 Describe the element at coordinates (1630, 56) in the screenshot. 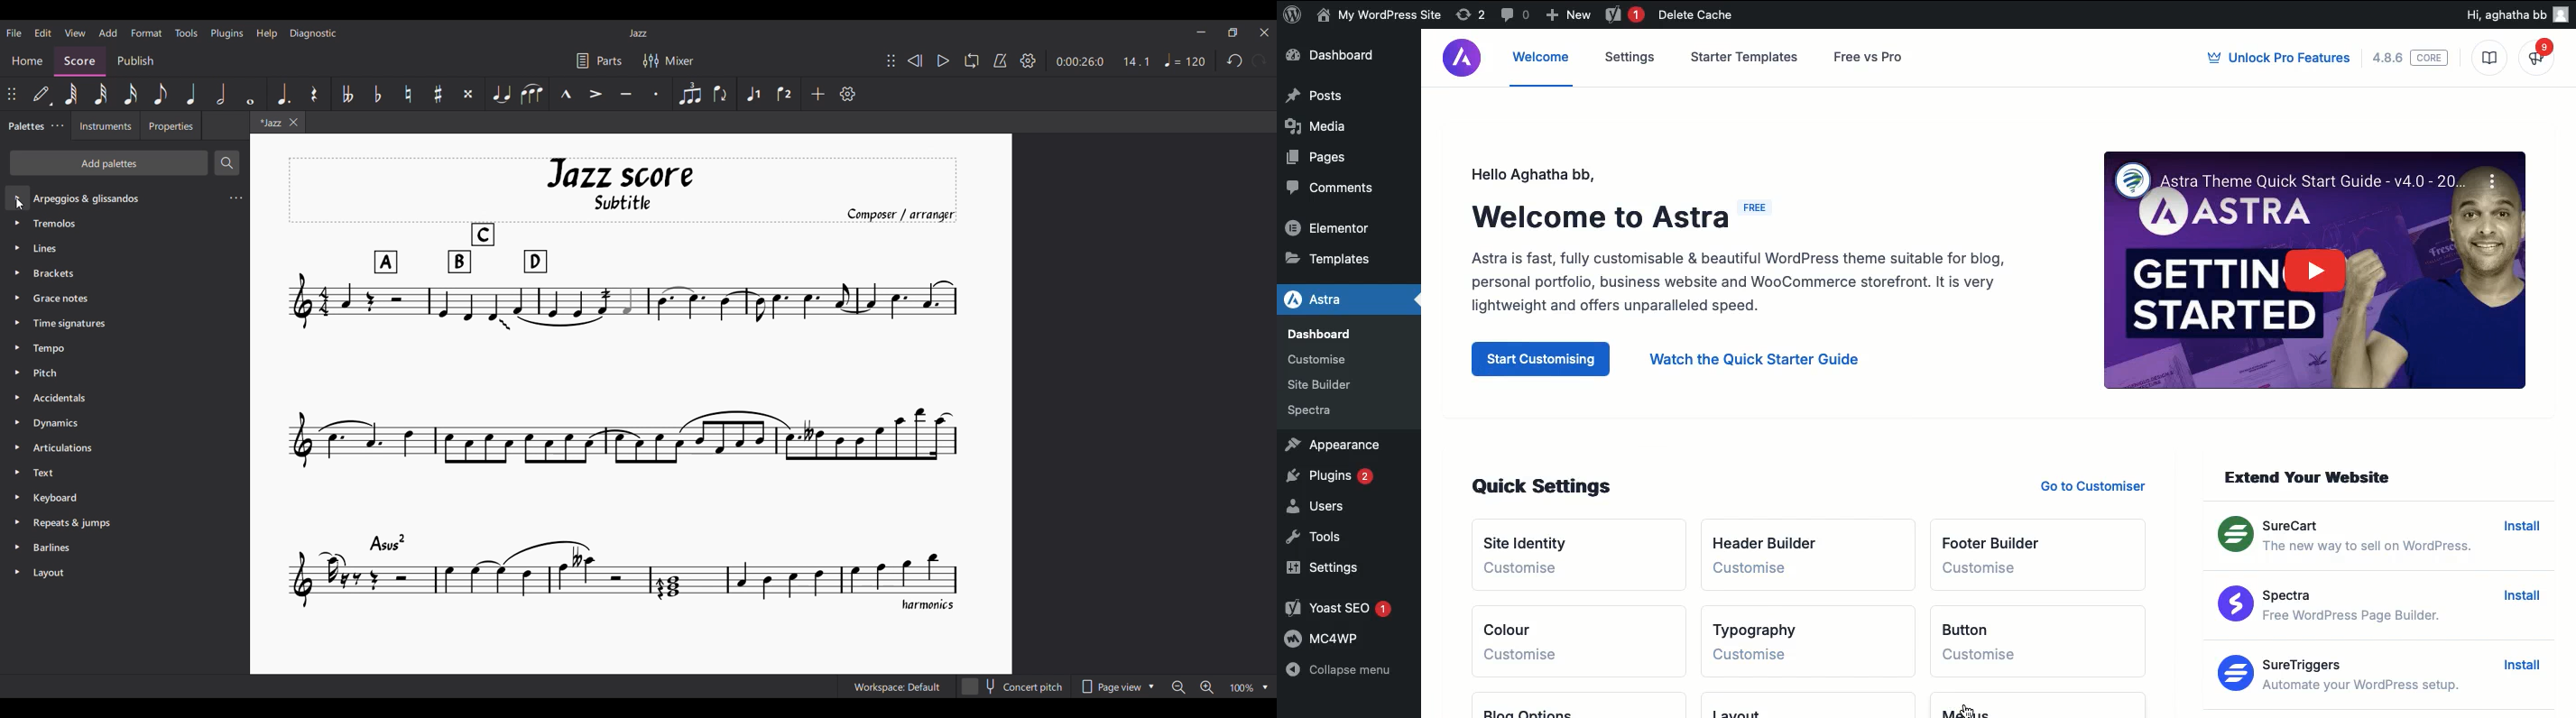

I see `Settings` at that location.